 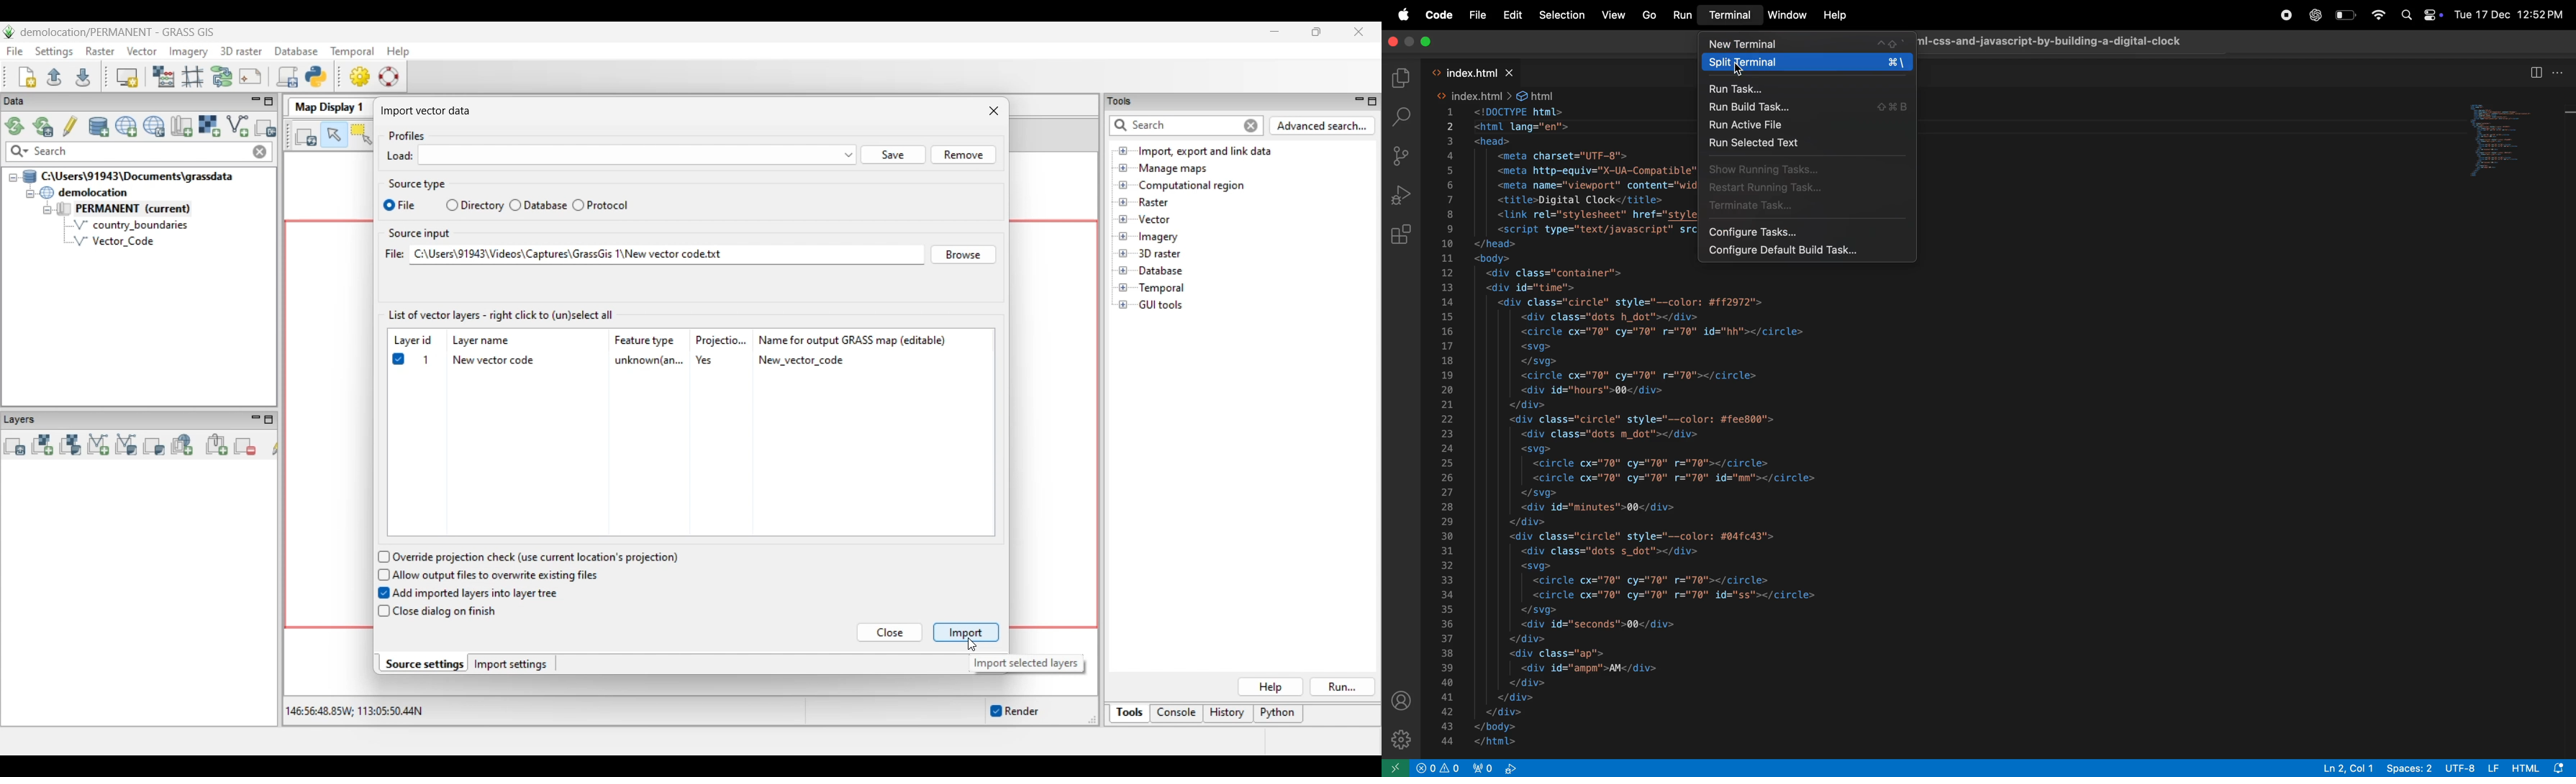 I want to click on close, so click(x=1422, y=43).